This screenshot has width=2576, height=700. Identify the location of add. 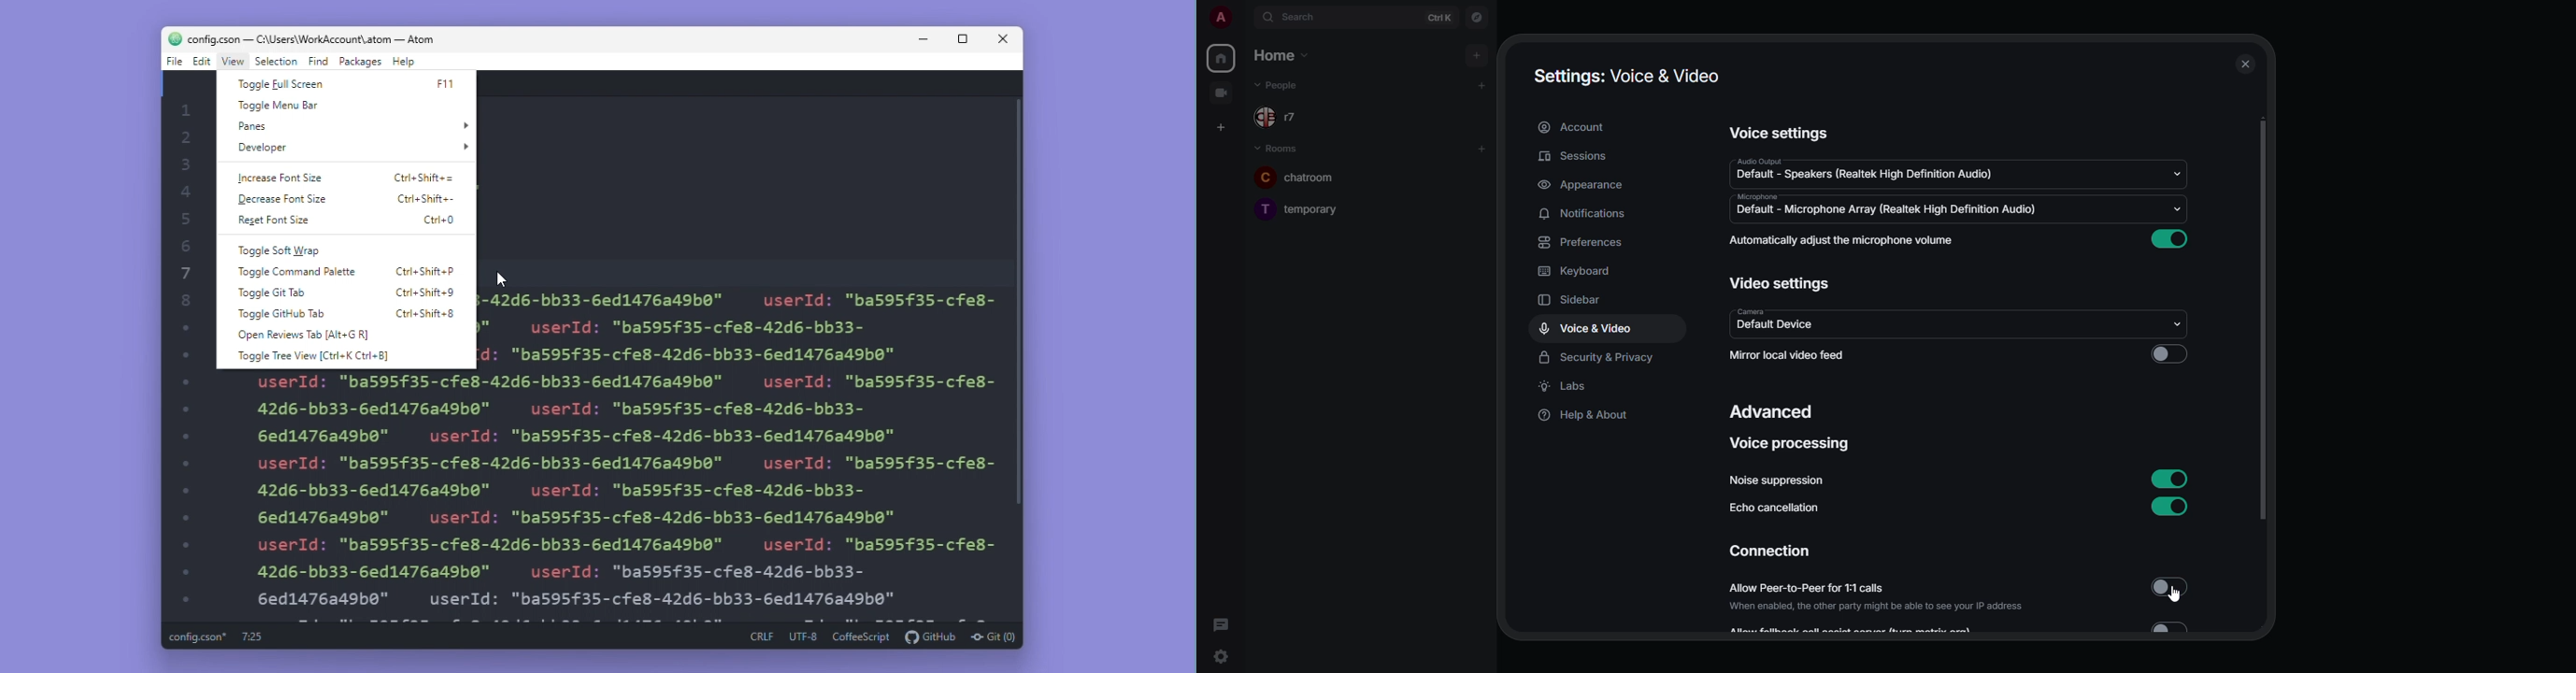
(1481, 148).